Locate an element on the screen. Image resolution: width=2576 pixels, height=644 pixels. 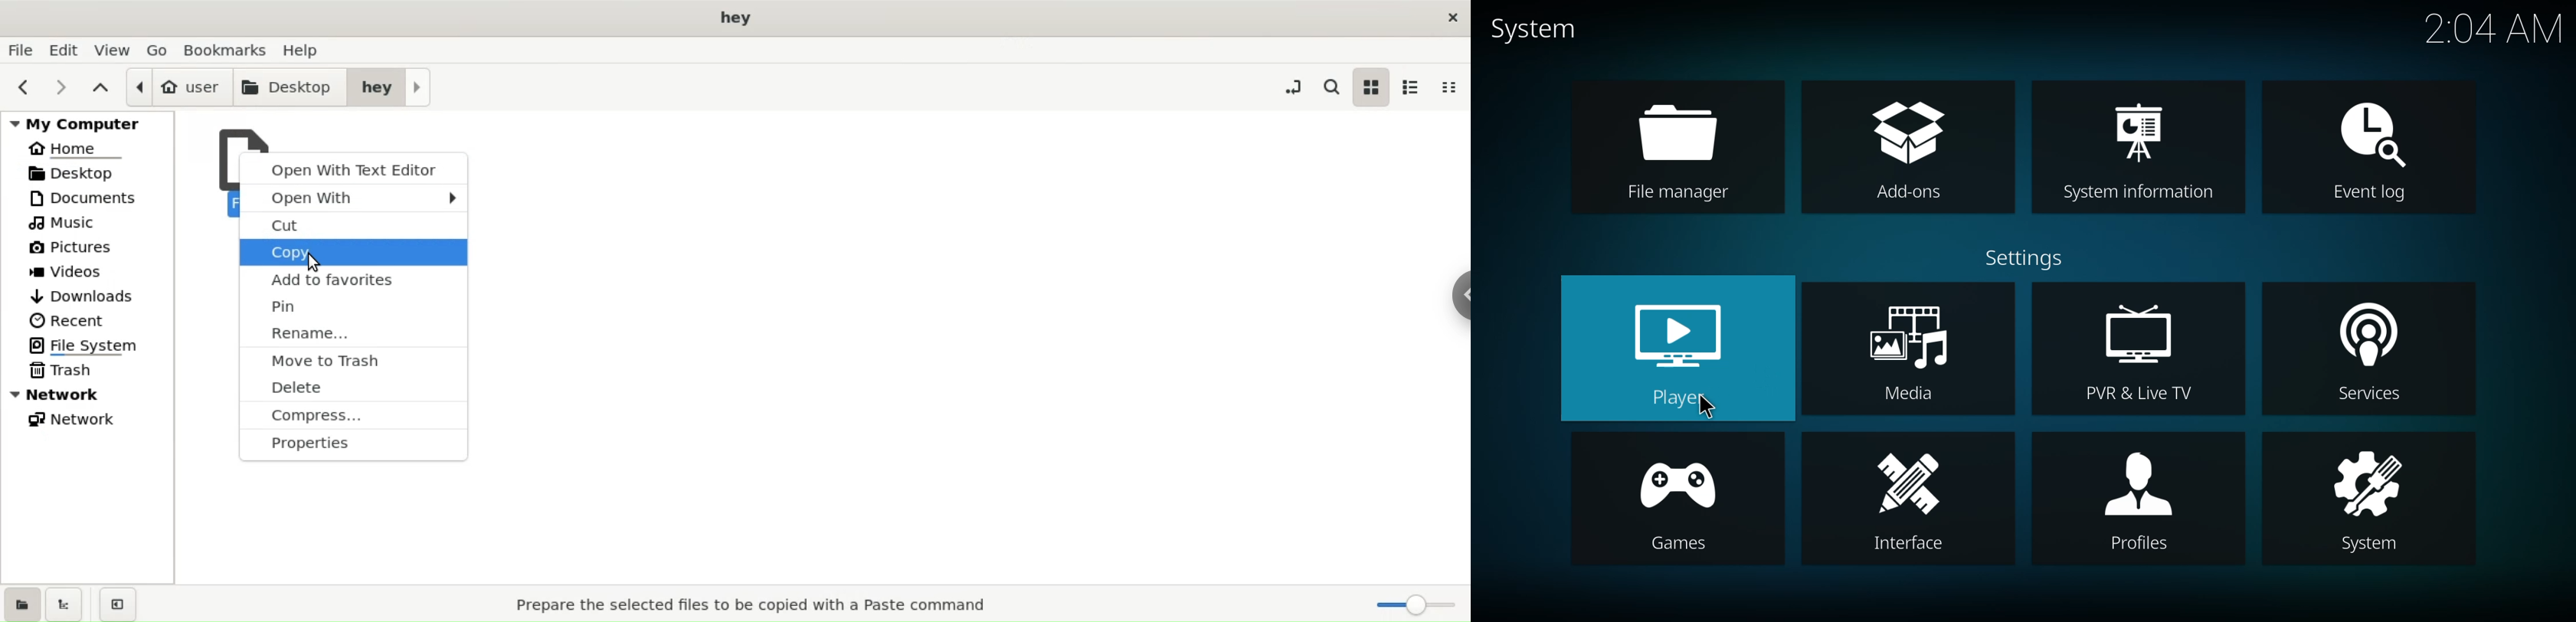
system is located at coordinates (2370, 502).